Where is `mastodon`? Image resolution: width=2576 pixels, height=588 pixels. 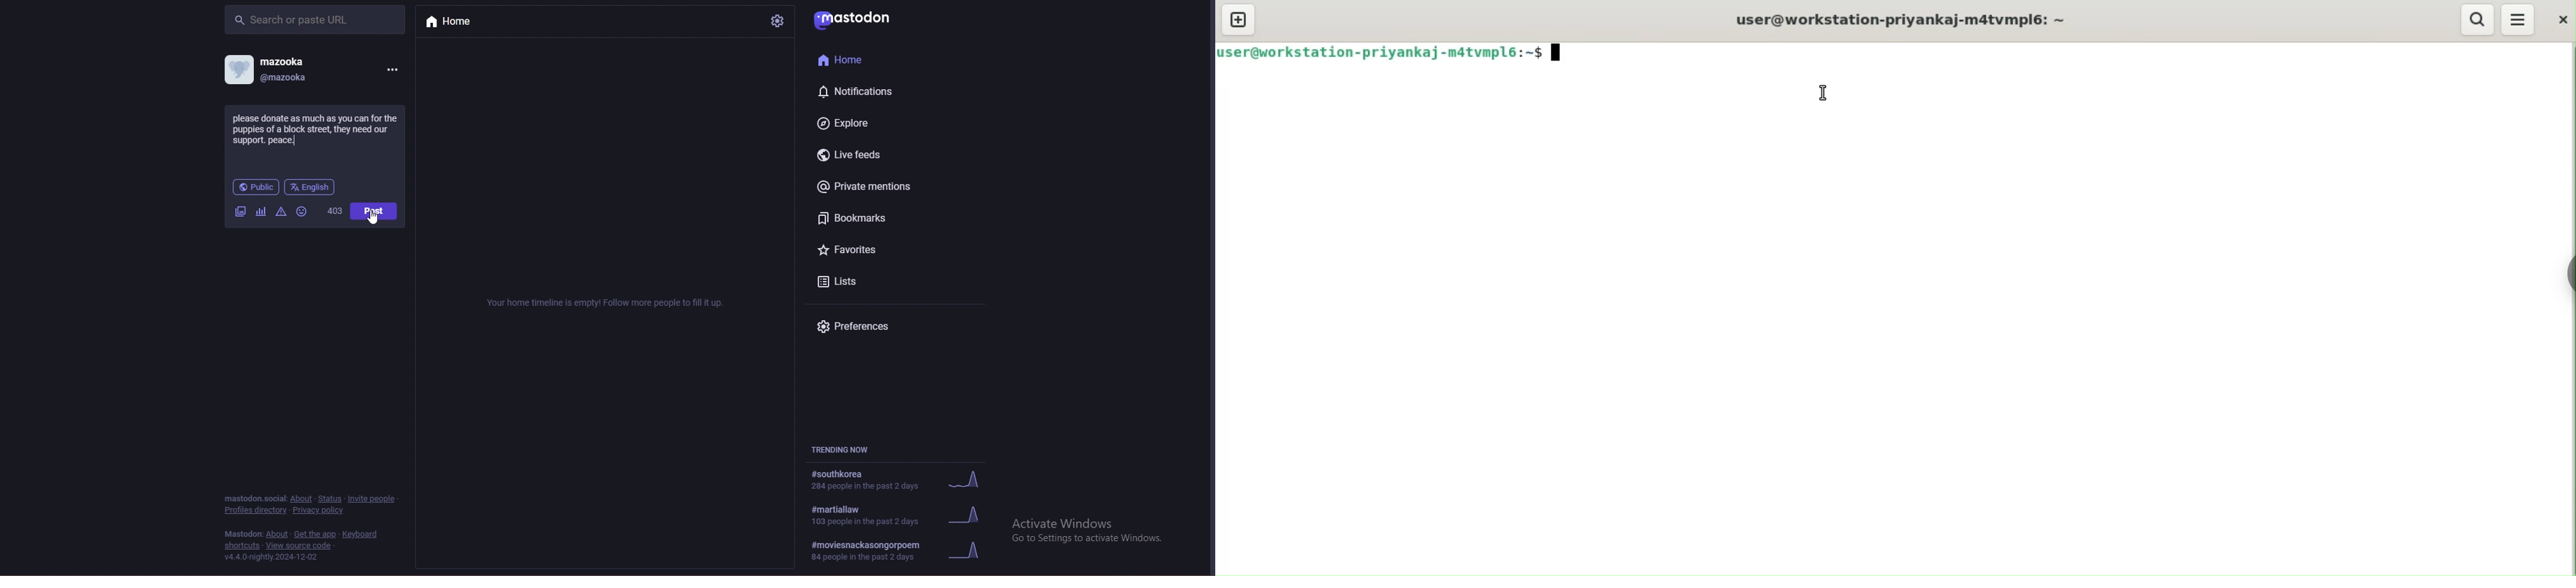
mastodon is located at coordinates (858, 20).